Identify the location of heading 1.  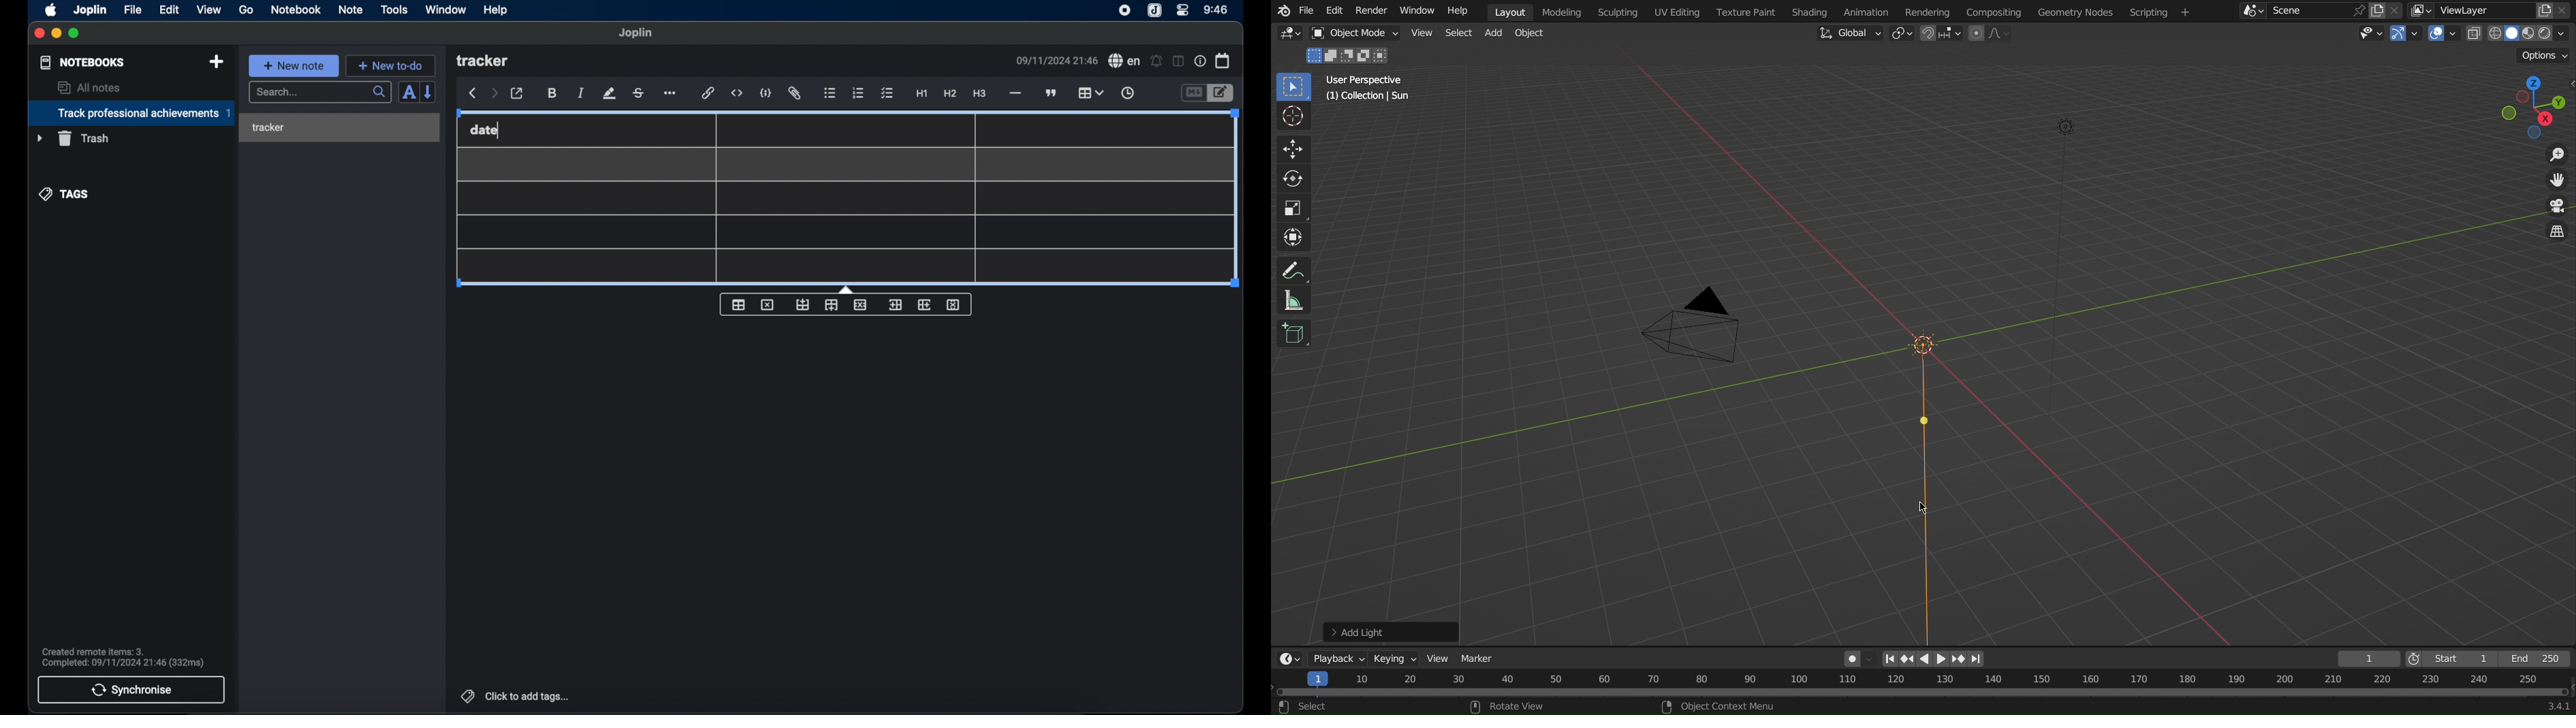
(922, 94).